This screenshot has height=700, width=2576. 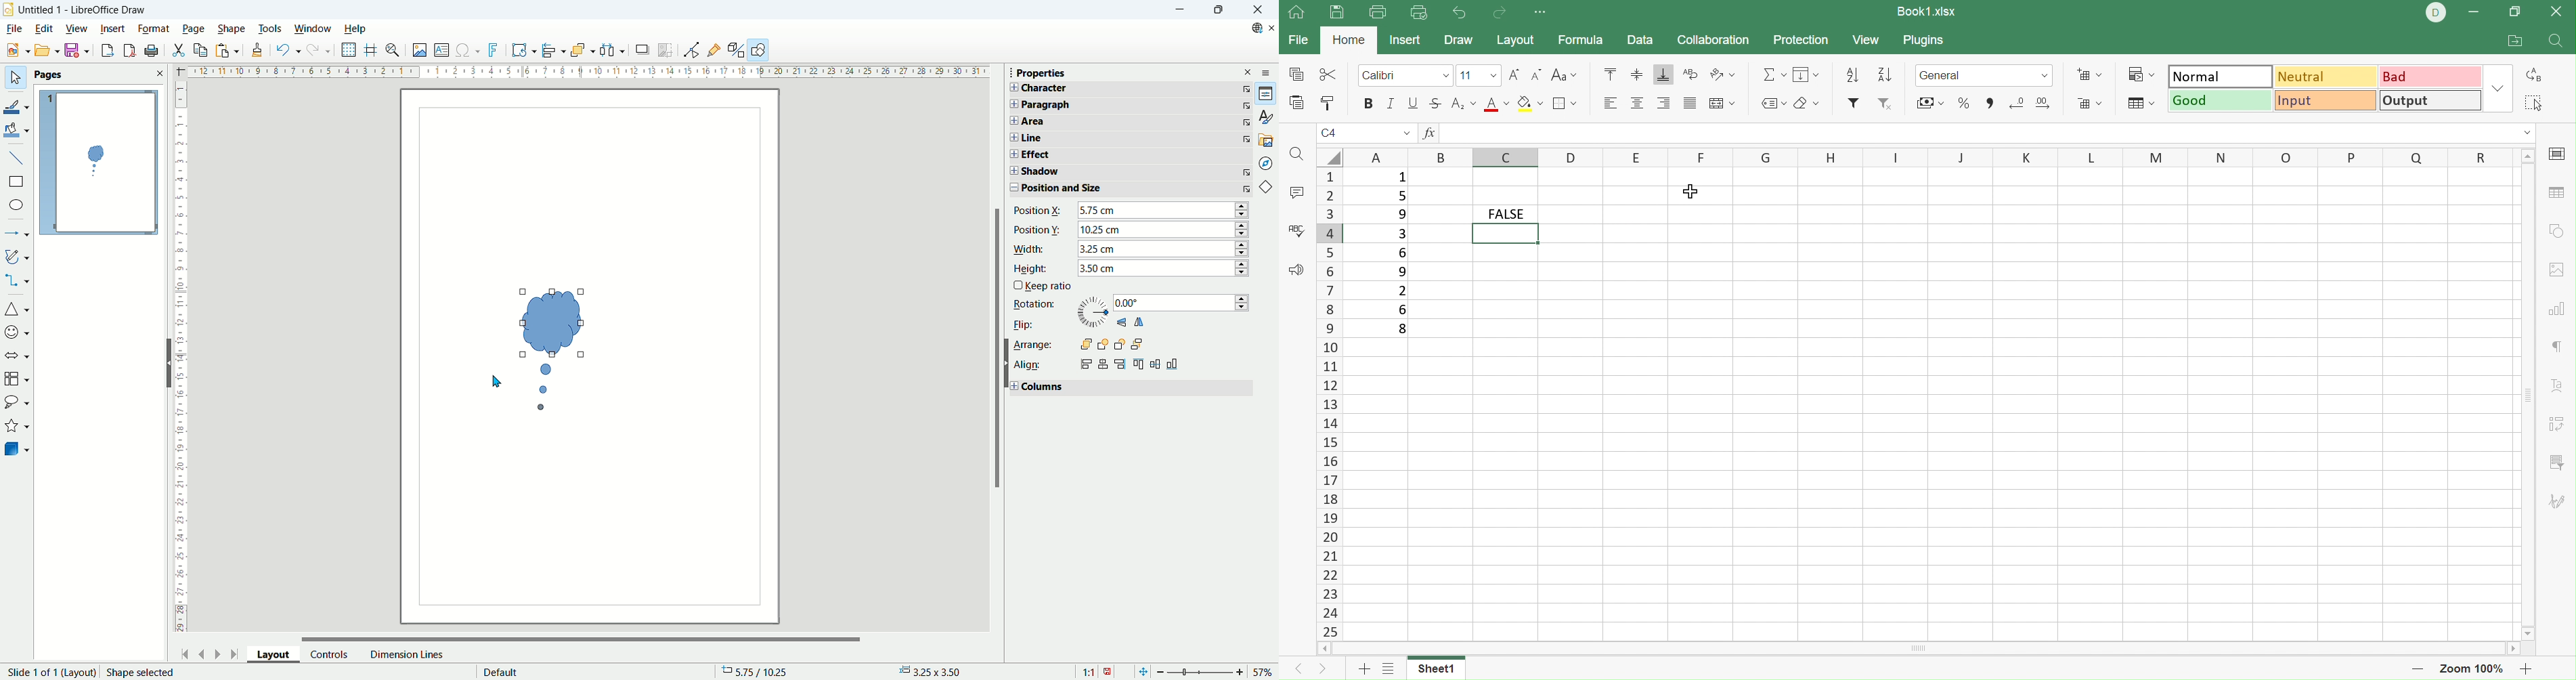 I want to click on show grid, so click(x=349, y=50).